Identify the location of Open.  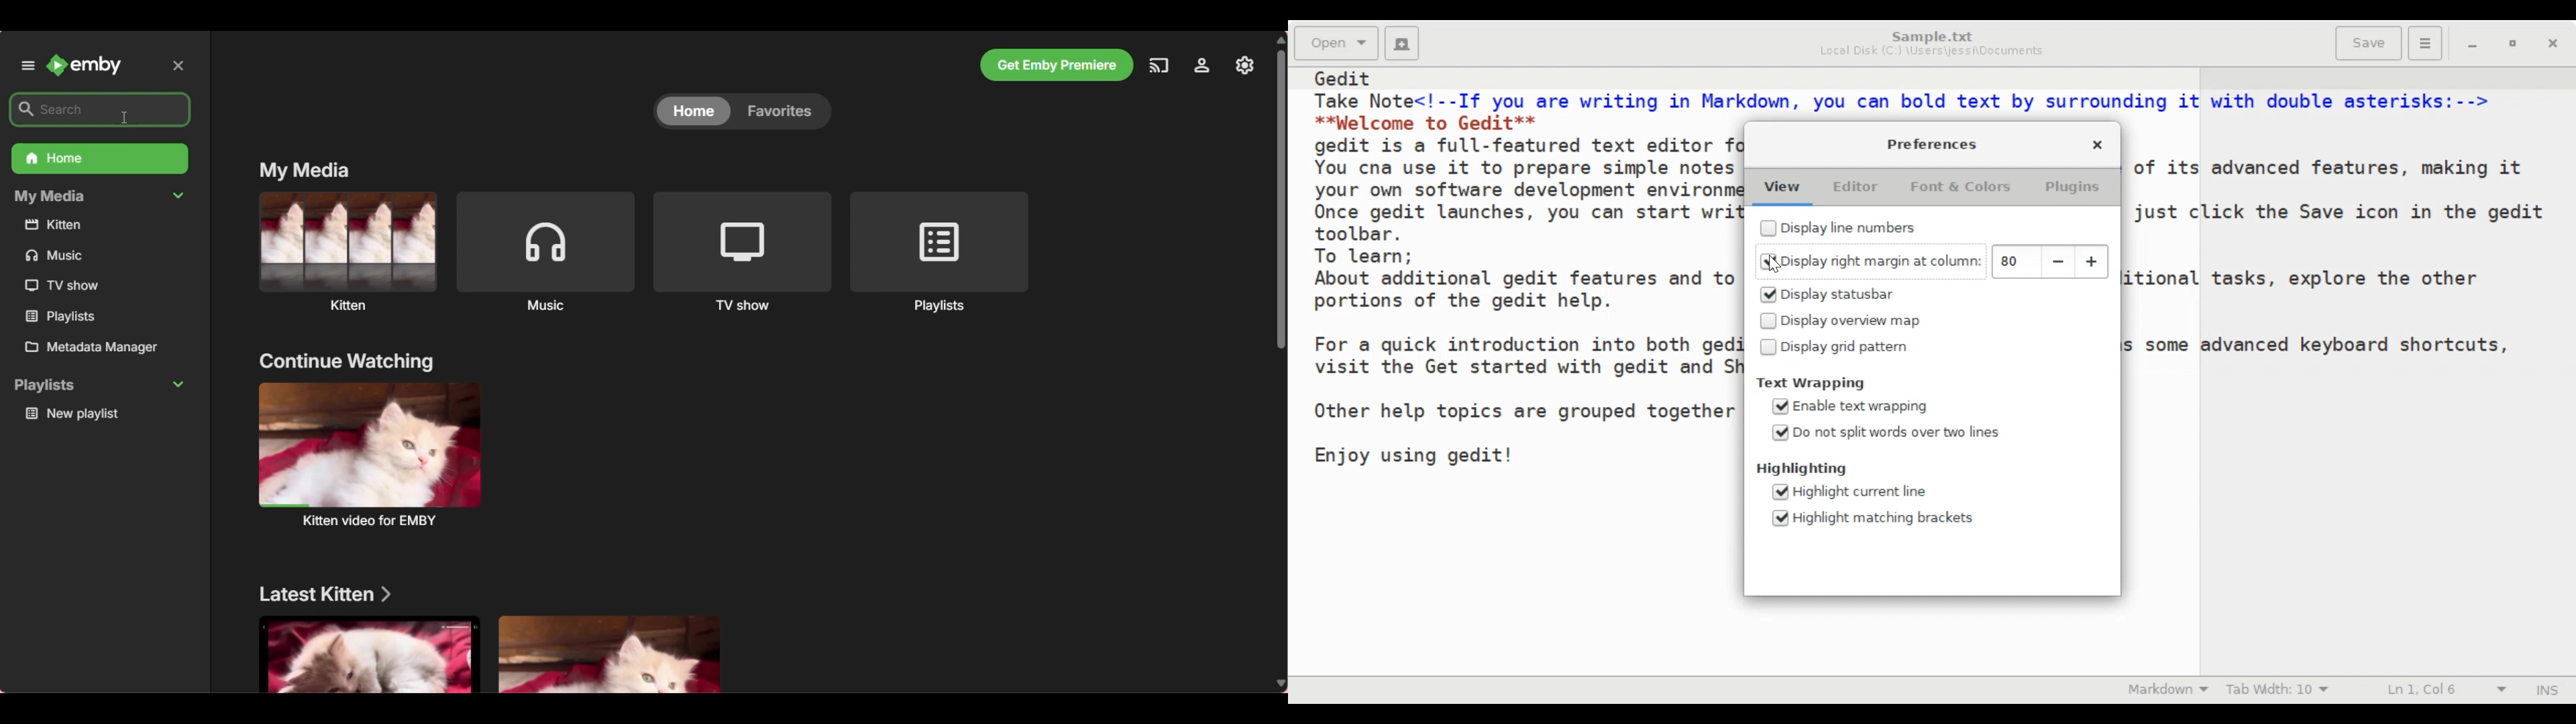
(1338, 44).